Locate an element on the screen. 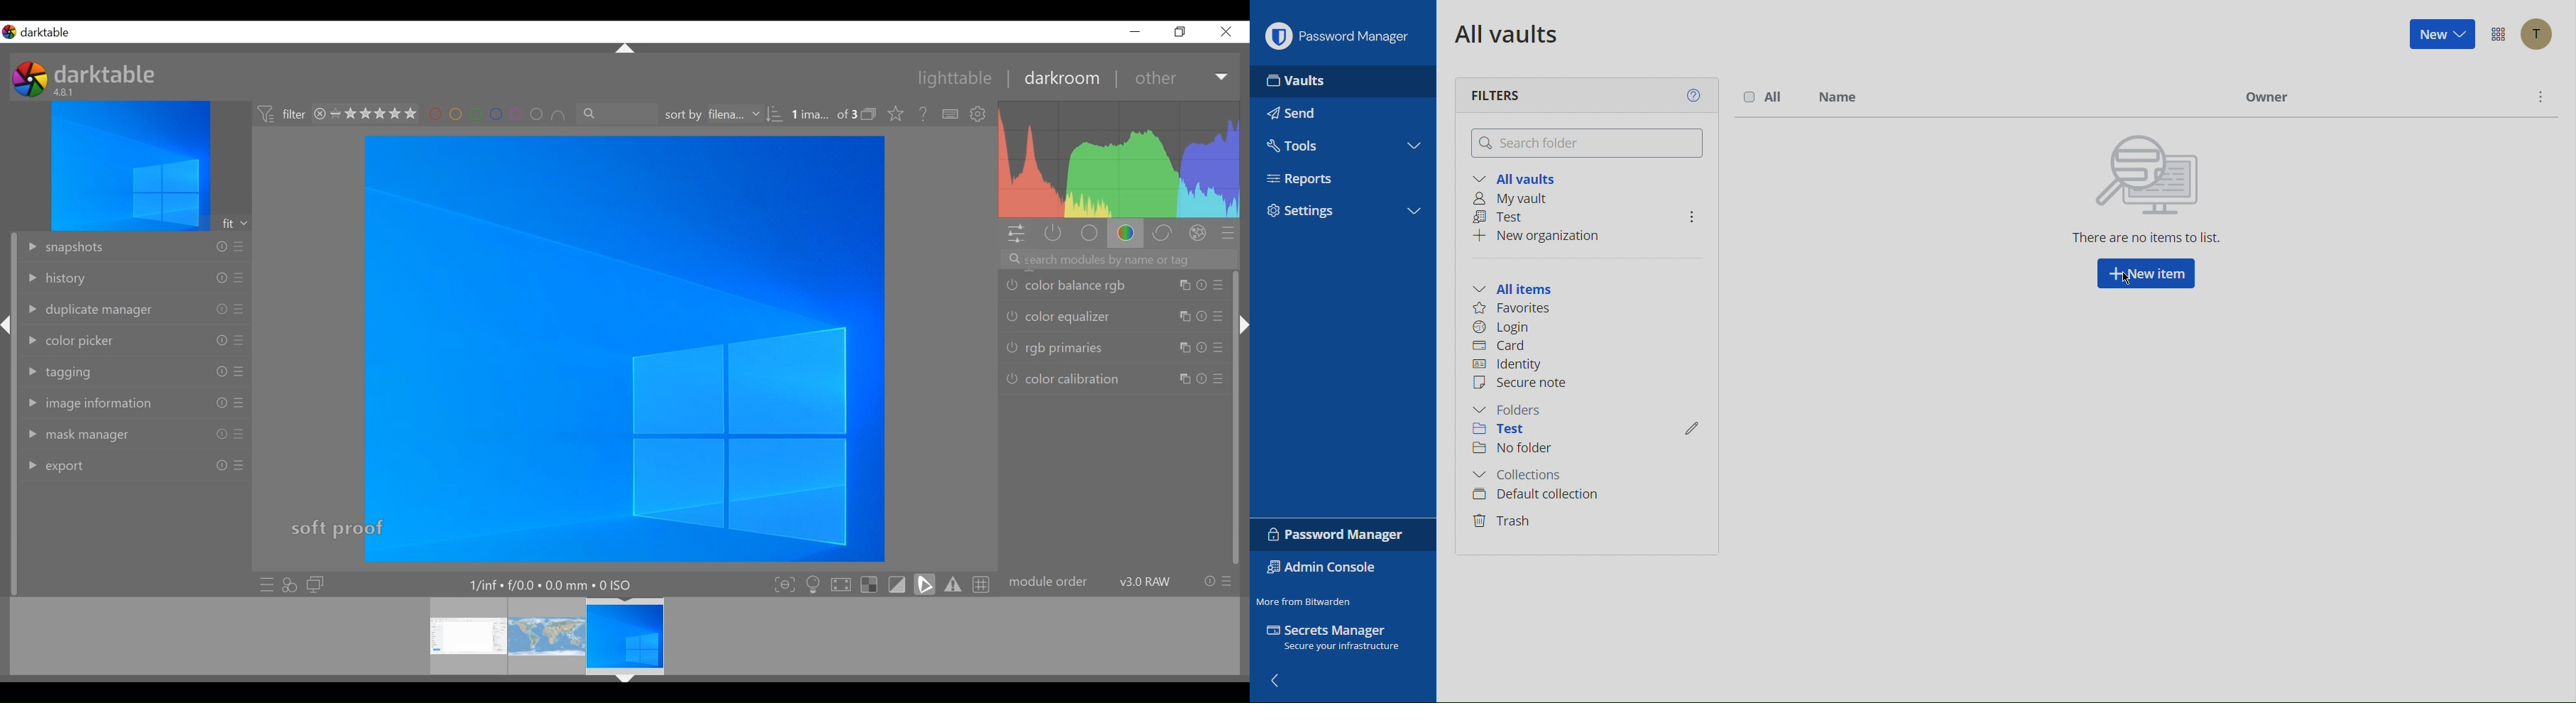  toggle clipping indication is located at coordinates (925, 583).